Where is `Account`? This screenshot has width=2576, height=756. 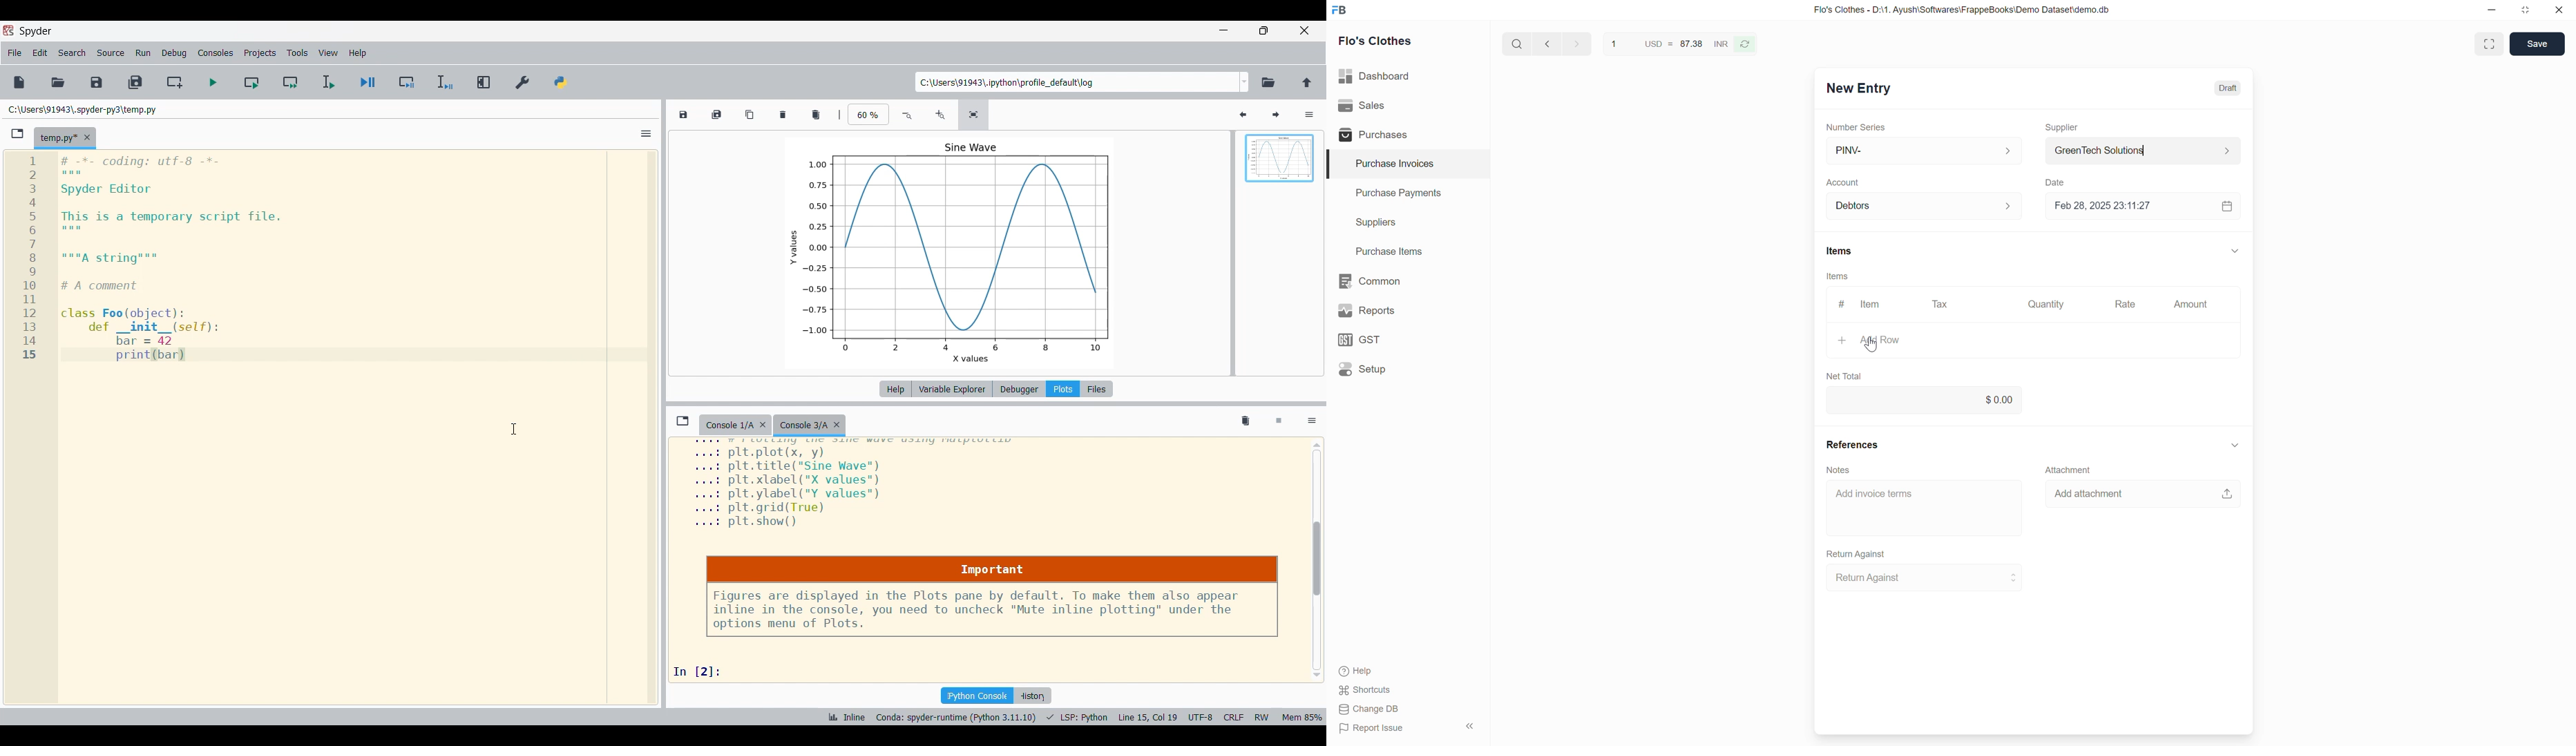 Account is located at coordinates (1925, 206).